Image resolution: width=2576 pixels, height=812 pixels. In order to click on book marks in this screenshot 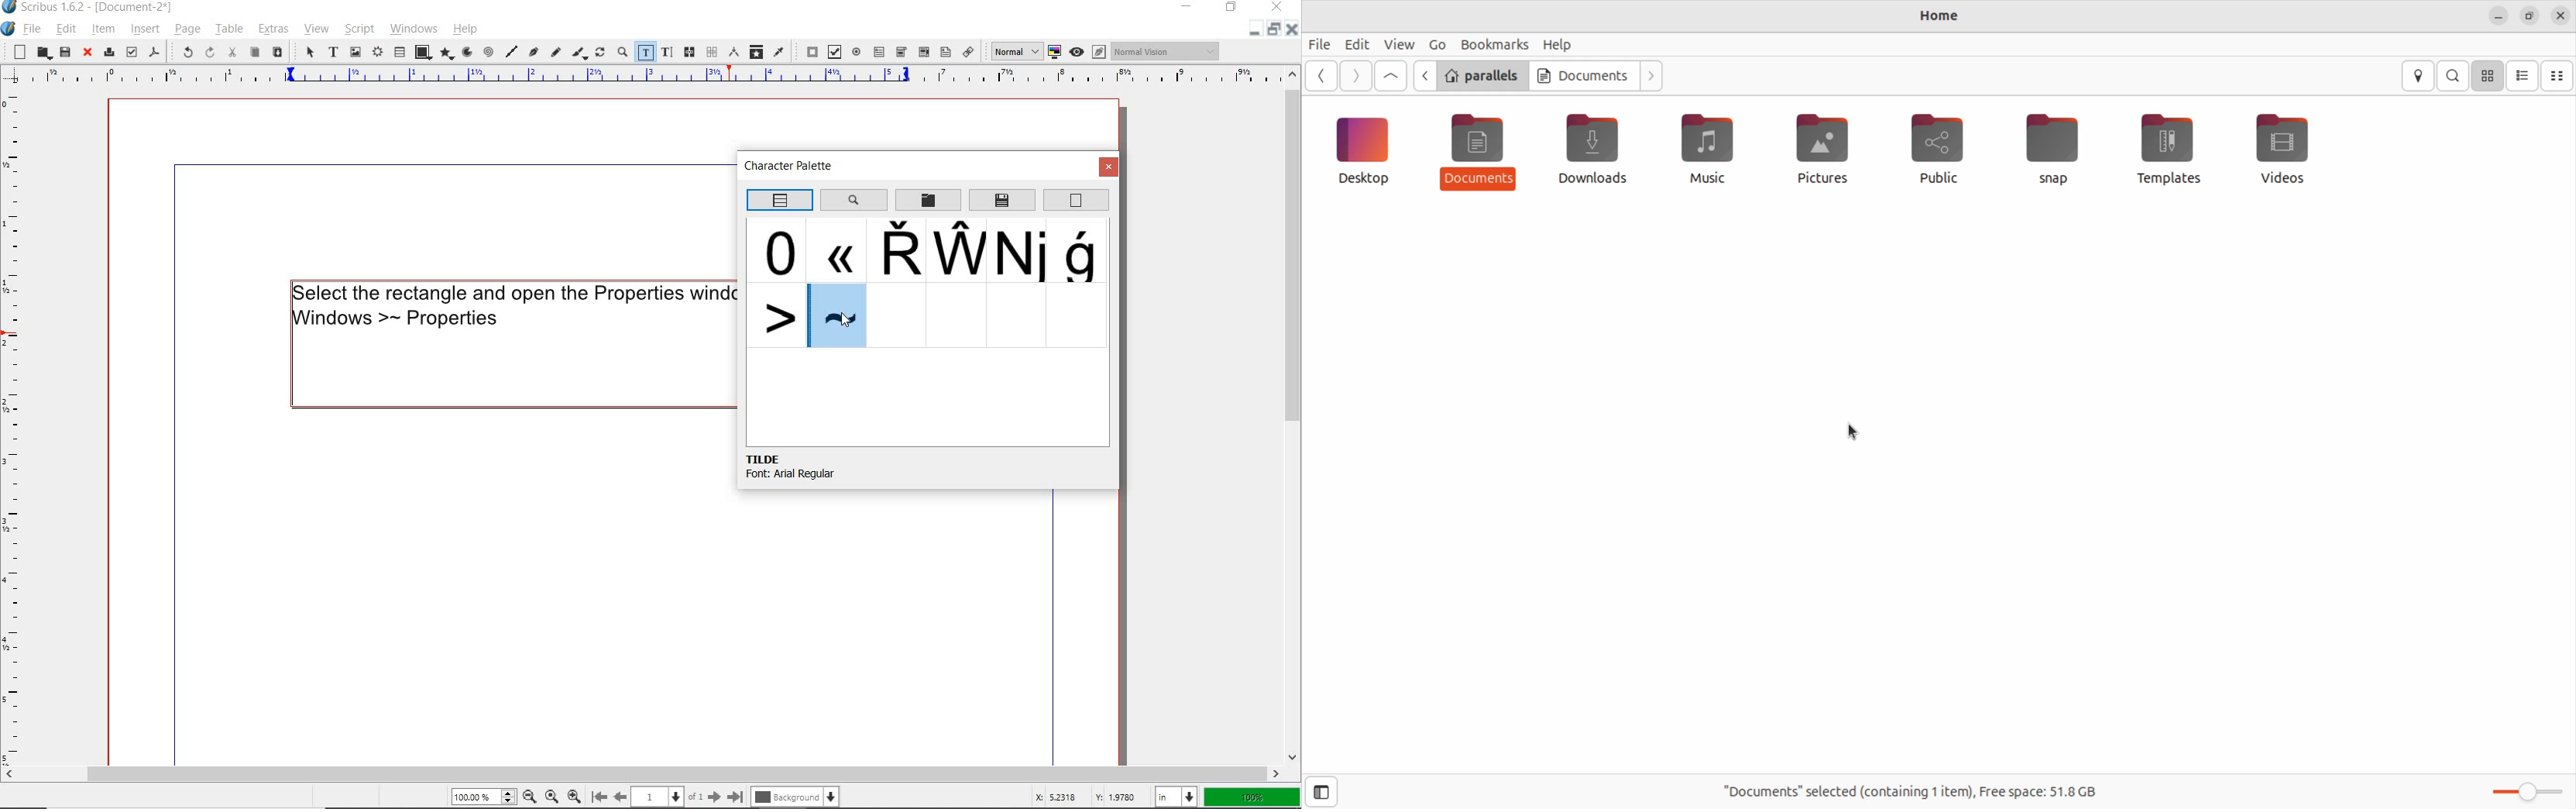, I will do `click(1493, 45)`.